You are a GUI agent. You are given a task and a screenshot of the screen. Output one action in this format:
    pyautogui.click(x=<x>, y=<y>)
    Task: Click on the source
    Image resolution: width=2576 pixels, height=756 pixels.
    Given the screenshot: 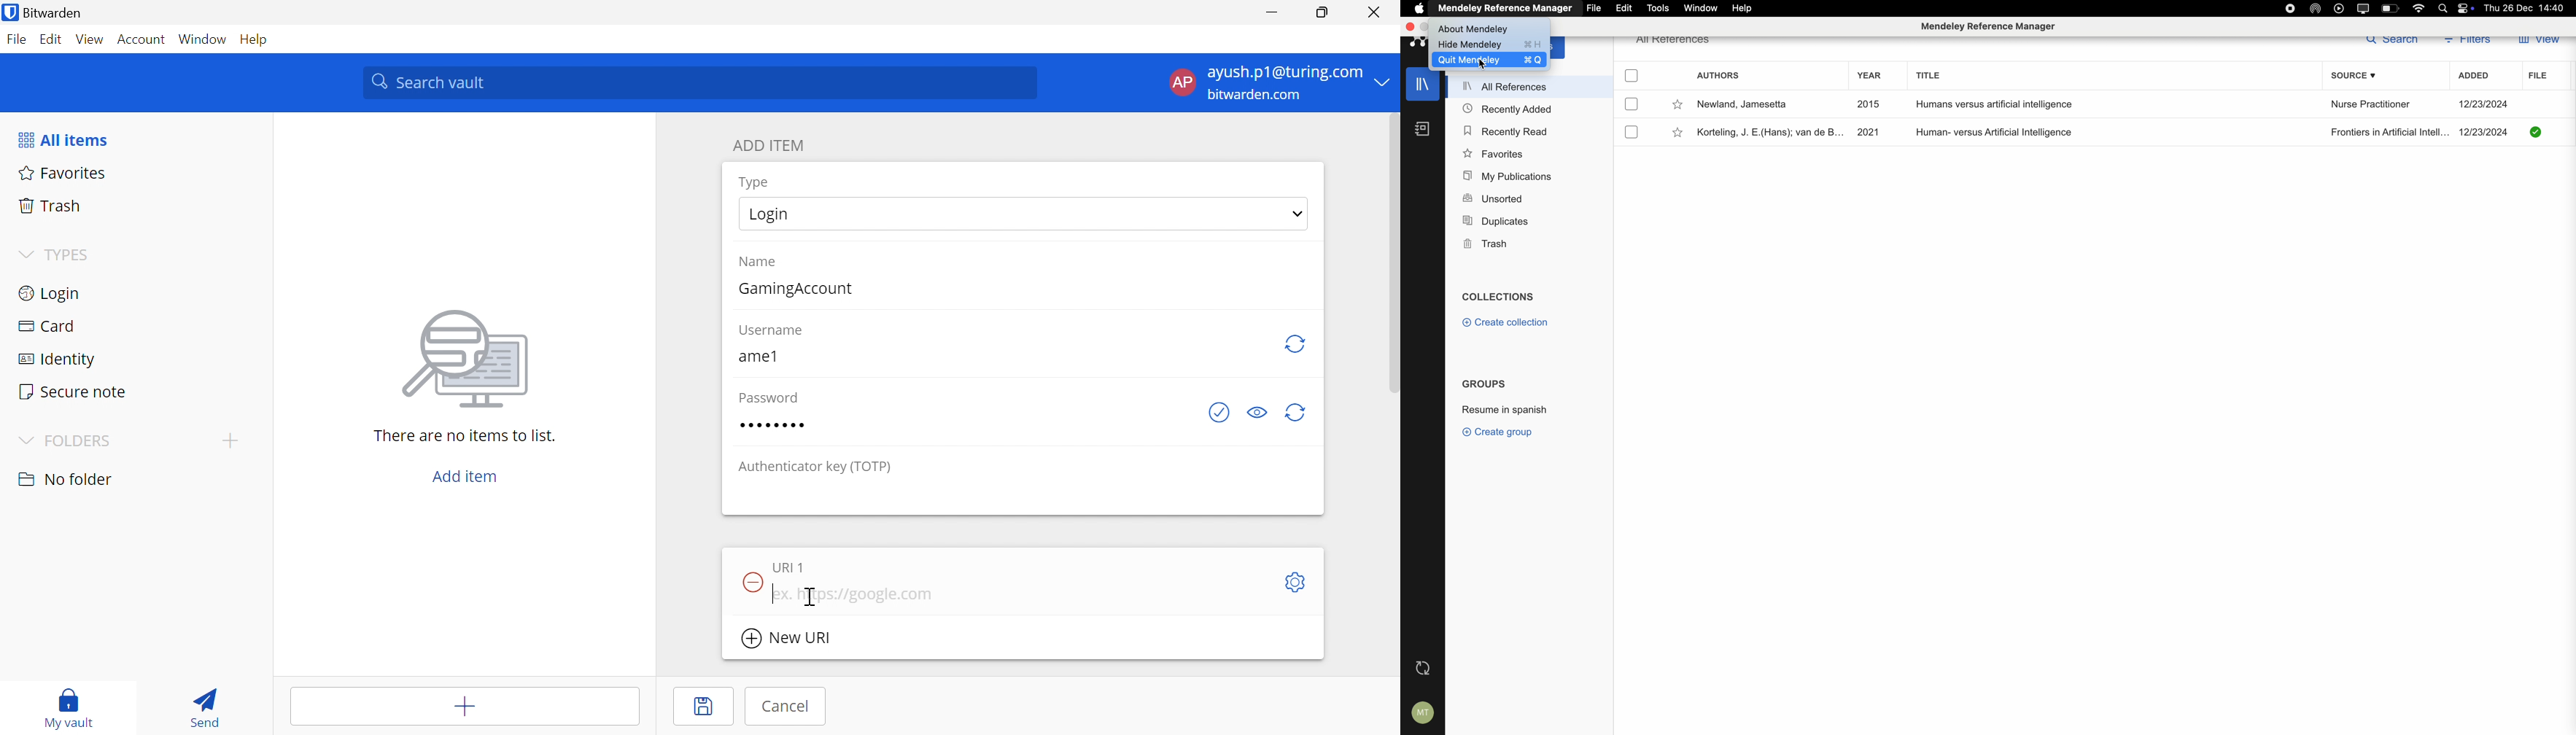 What is the action you would take?
    pyautogui.click(x=2356, y=76)
    